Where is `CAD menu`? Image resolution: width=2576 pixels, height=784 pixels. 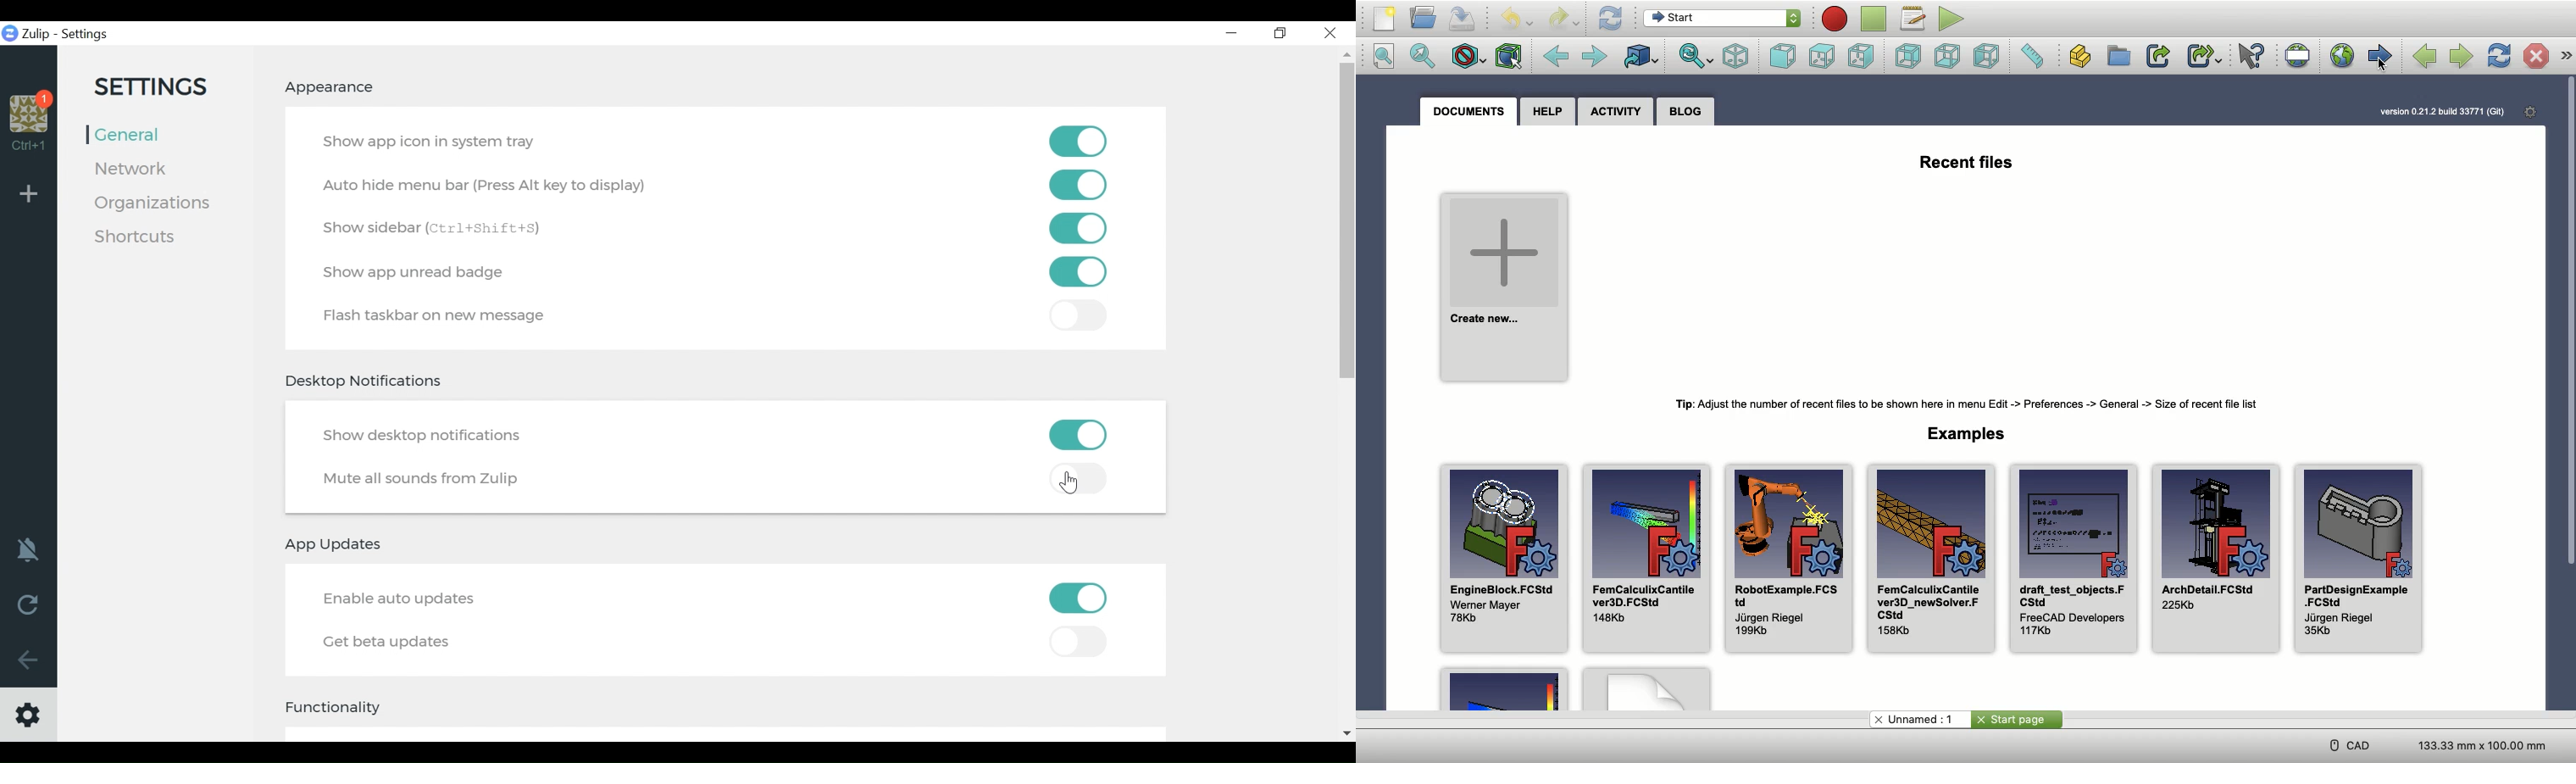
CAD menu is located at coordinates (2347, 745).